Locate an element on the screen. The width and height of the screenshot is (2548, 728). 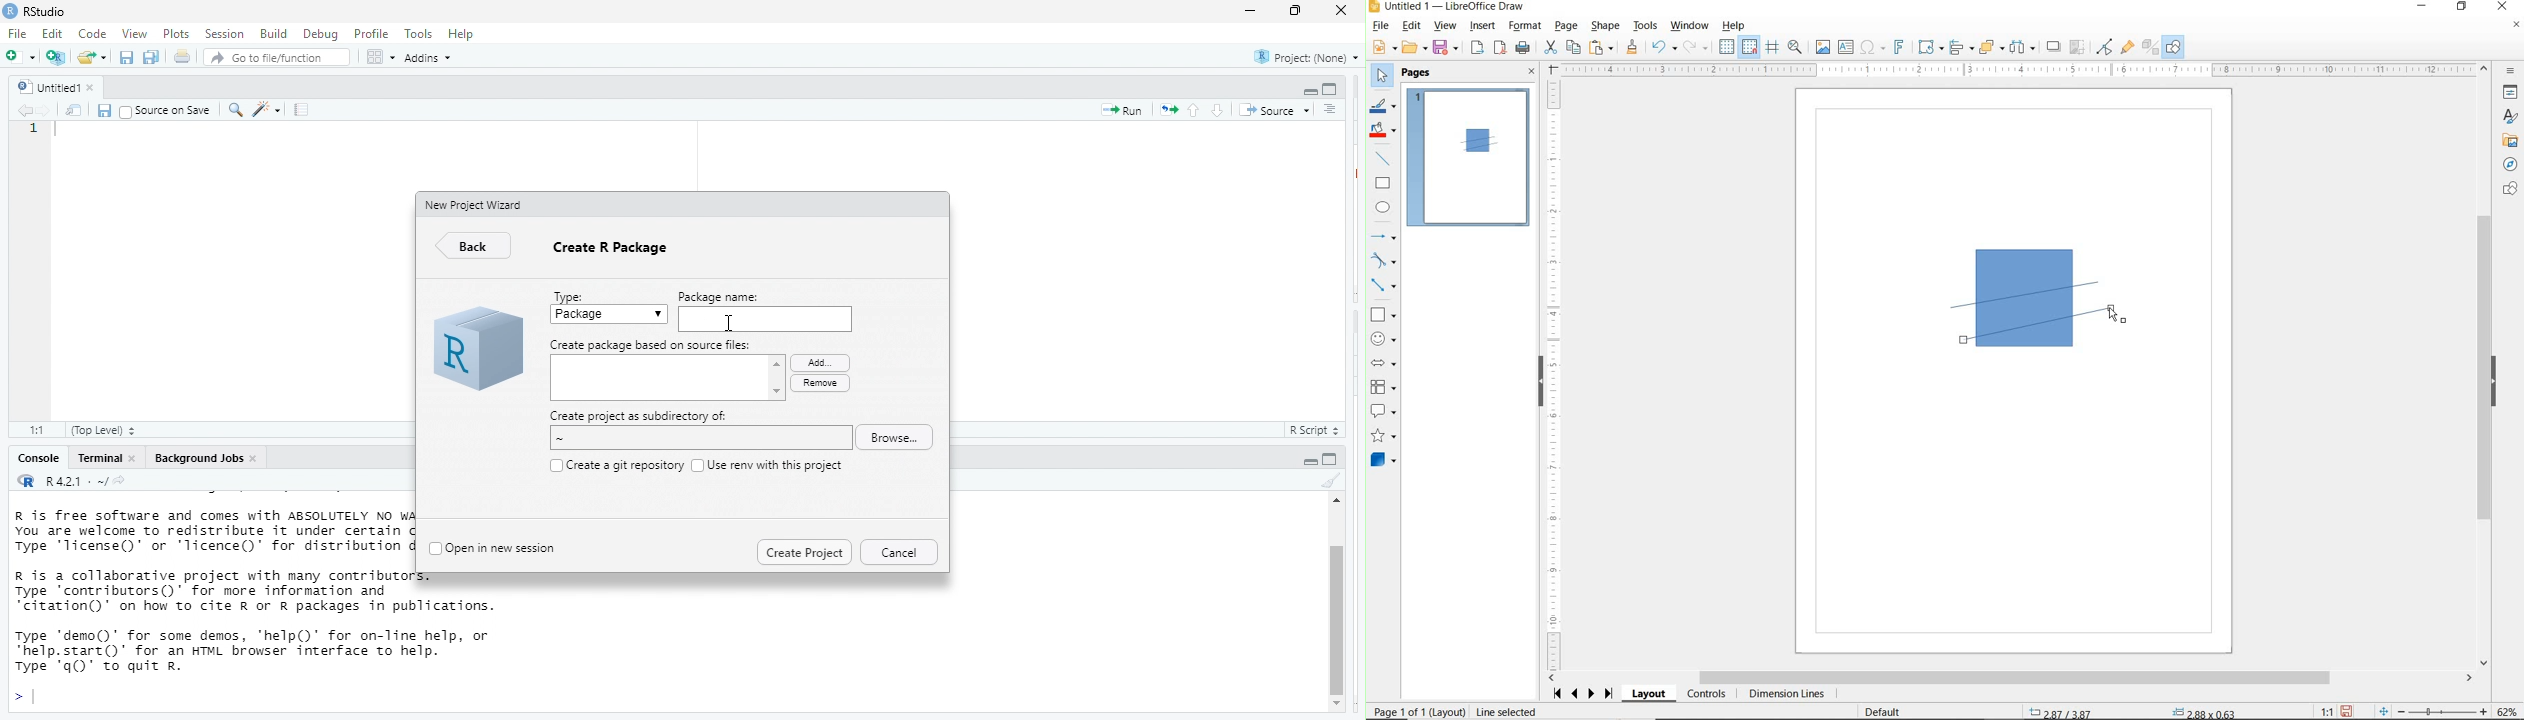
terminal is located at coordinates (100, 459).